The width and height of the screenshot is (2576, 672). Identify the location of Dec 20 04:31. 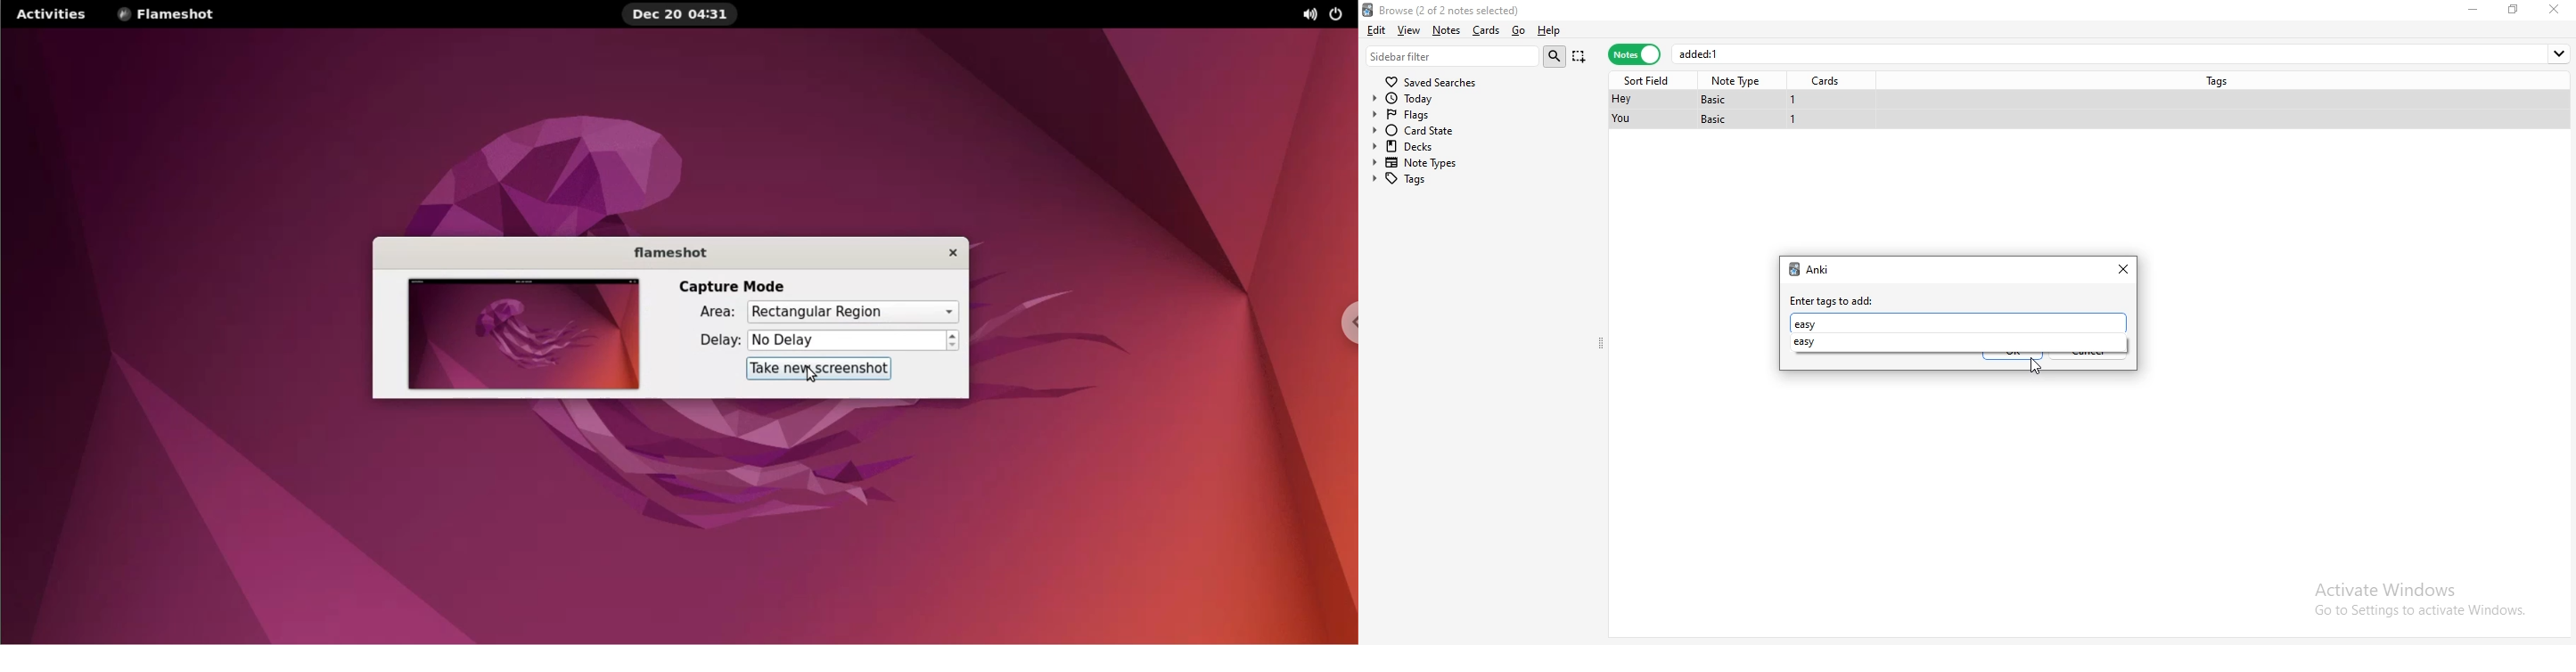
(686, 15).